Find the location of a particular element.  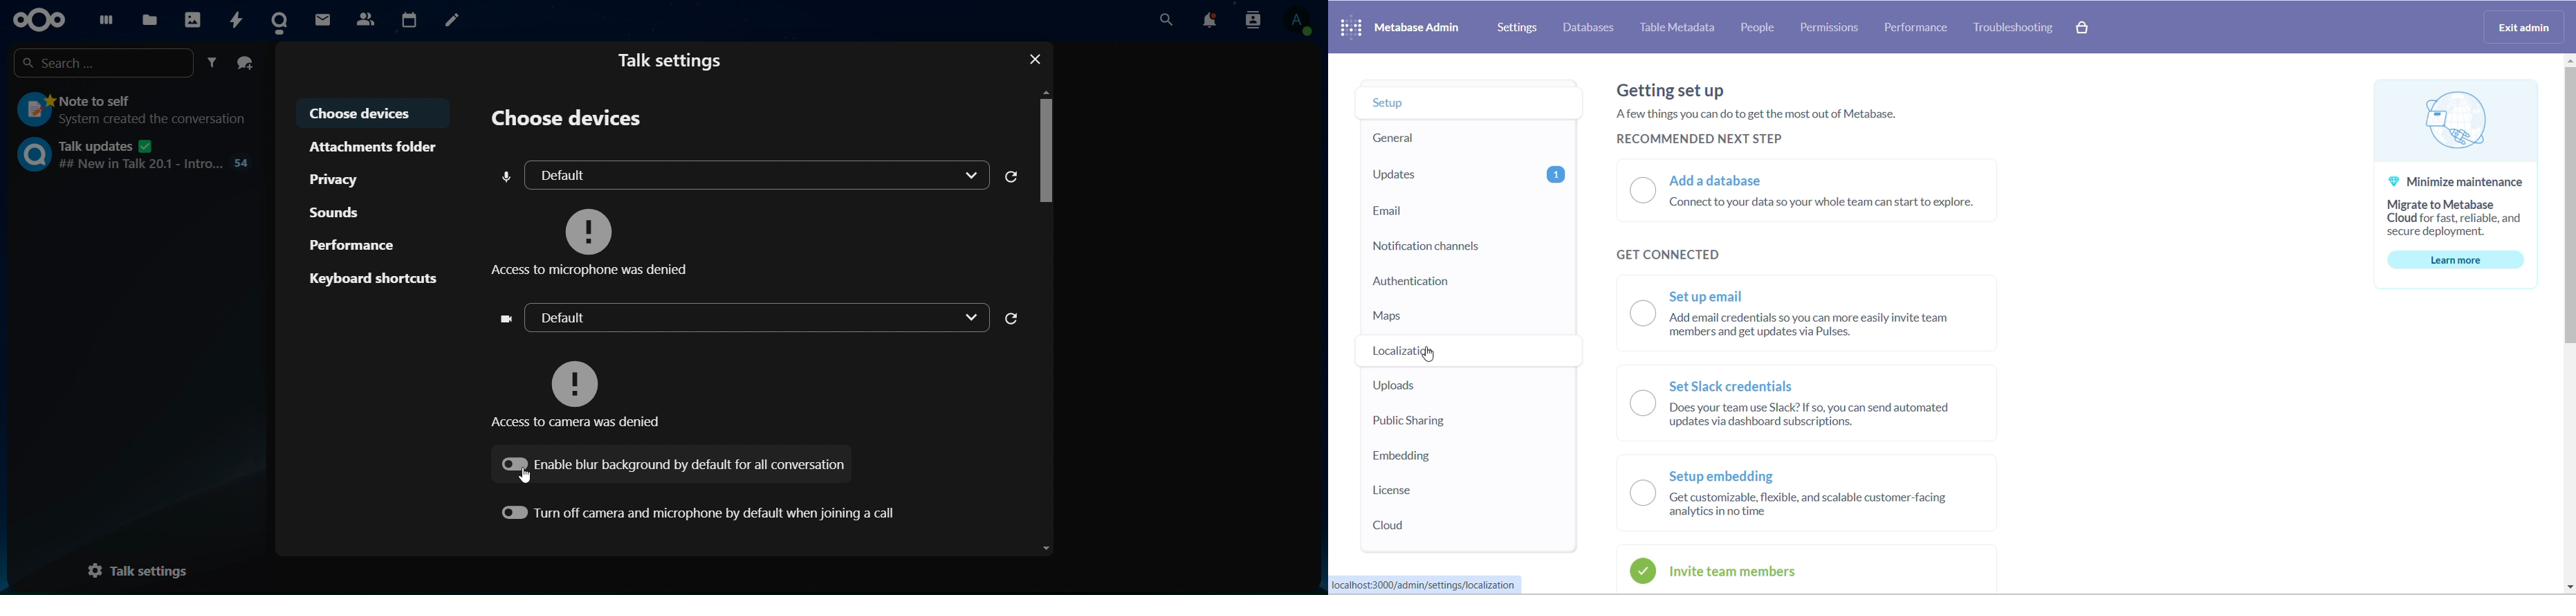

talk updates is located at coordinates (132, 156).